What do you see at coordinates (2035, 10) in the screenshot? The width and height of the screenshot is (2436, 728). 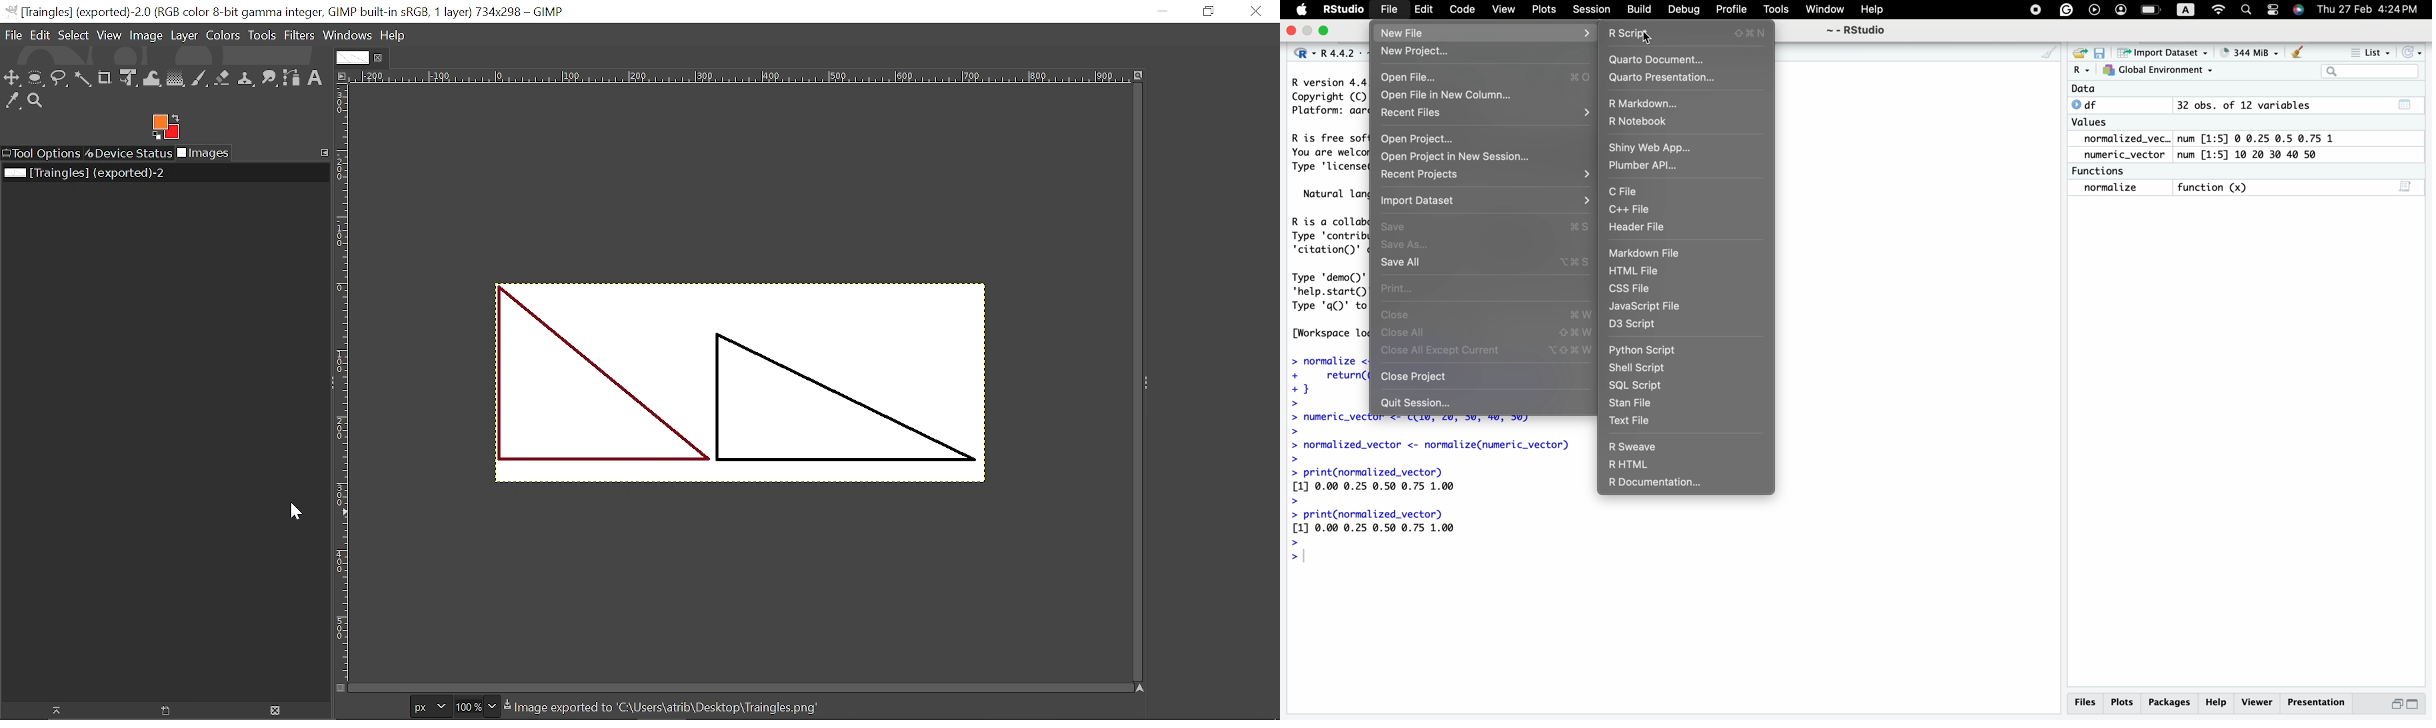 I see `control center` at bounding box center [2035, 10].